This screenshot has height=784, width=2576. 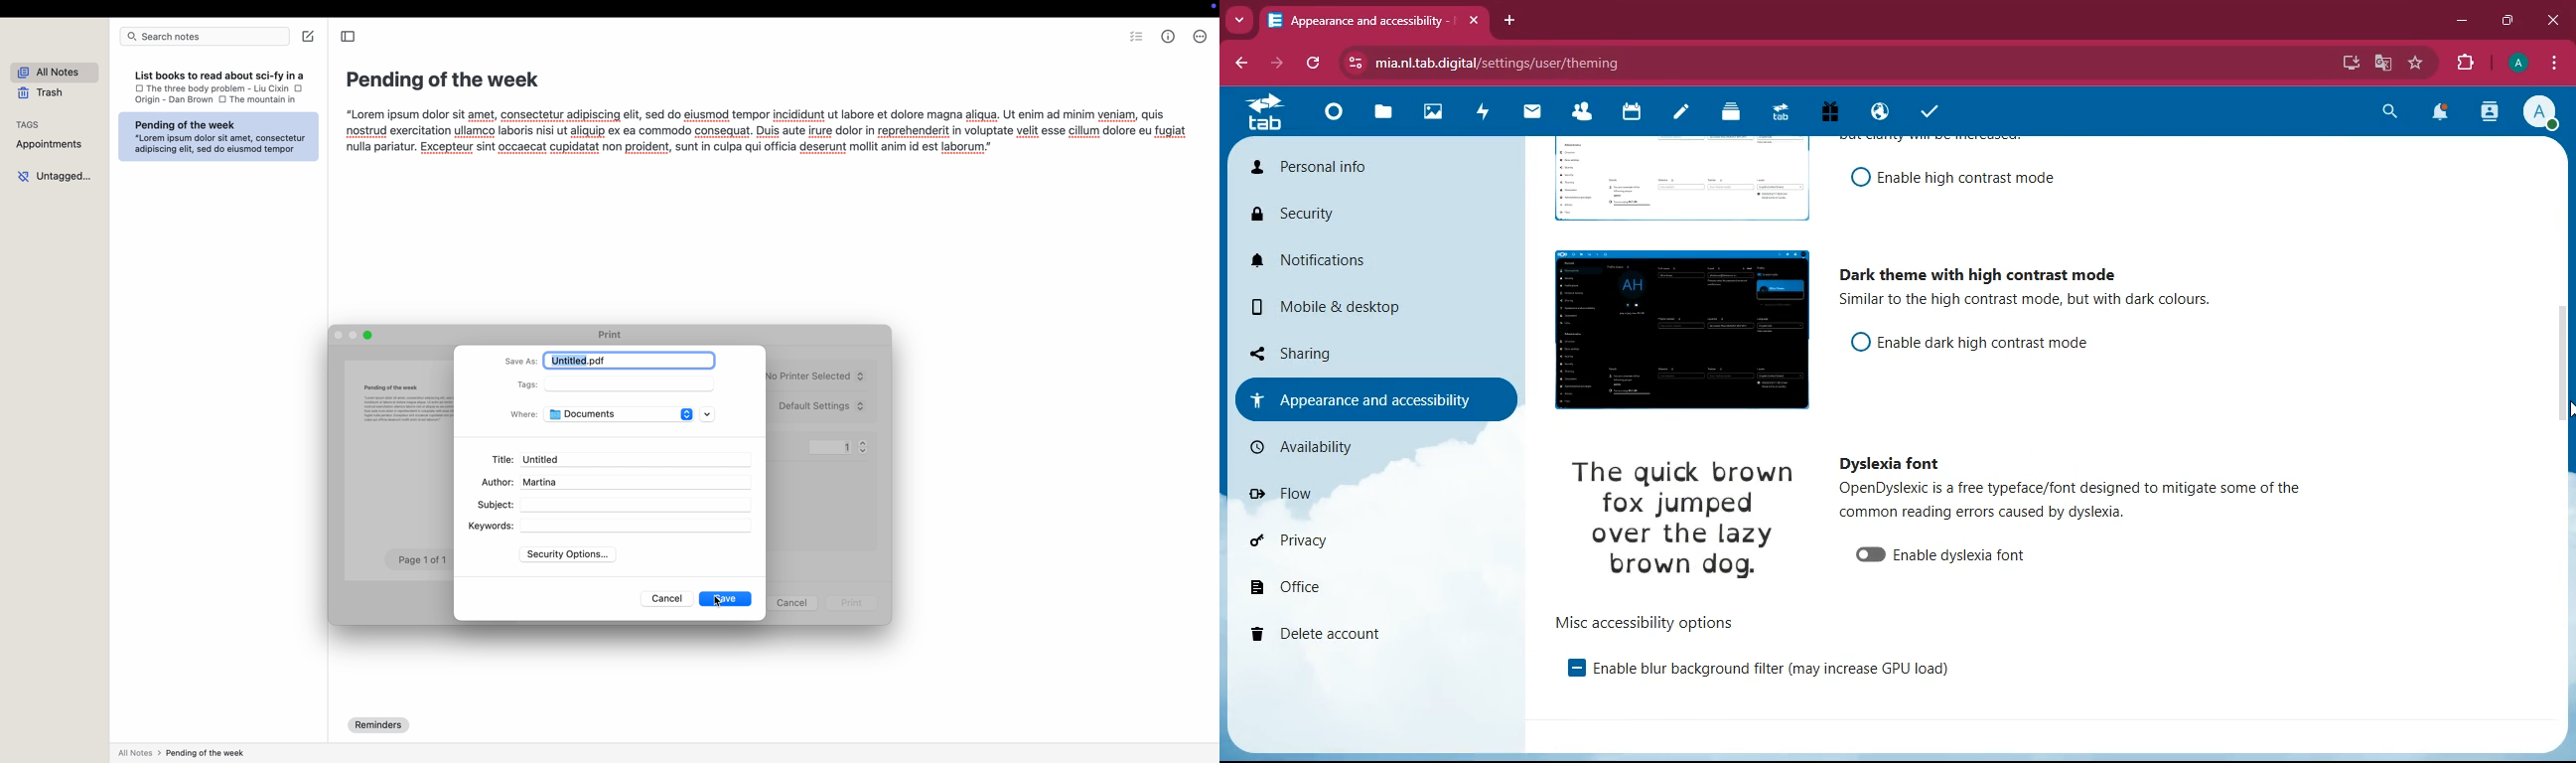 I want to click on save as, so click(x=522, y=362).